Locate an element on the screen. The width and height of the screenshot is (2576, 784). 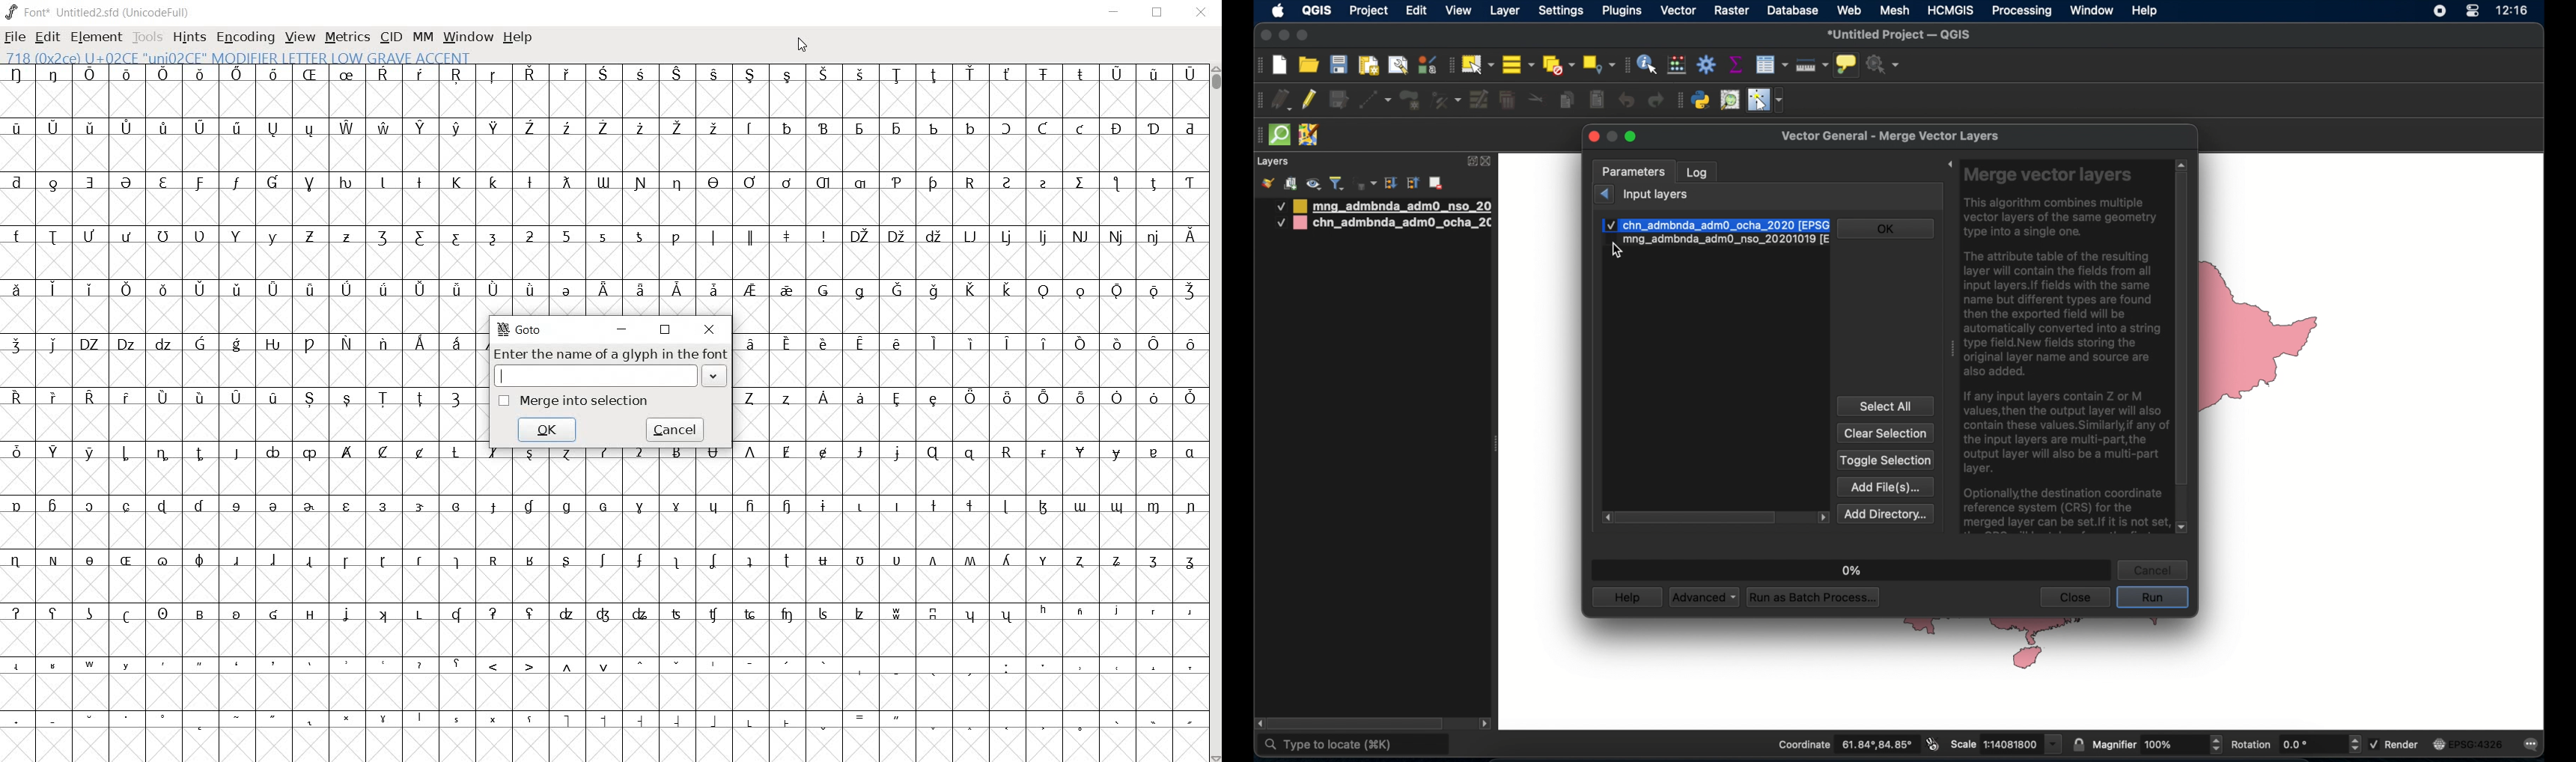
help is located at coordinates (517, 37).